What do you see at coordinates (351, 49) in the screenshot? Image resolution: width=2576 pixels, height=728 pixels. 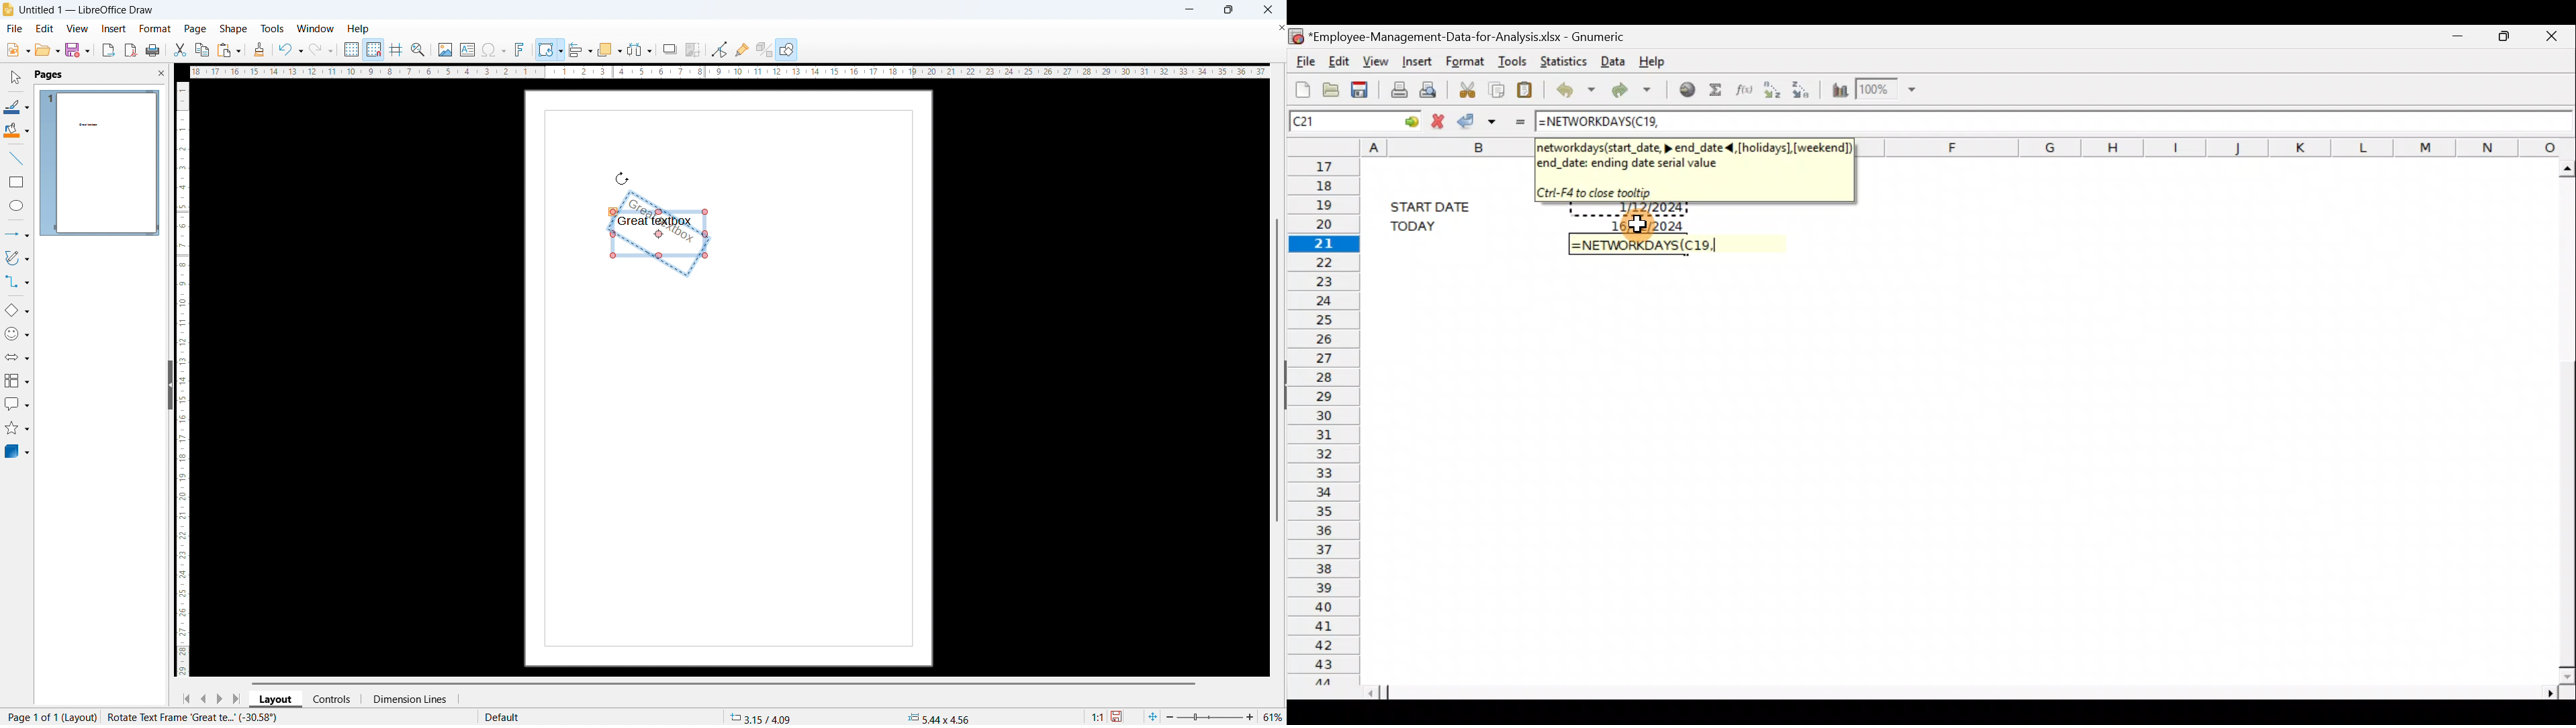 I see `show grid` at bounding box center [351, 49].